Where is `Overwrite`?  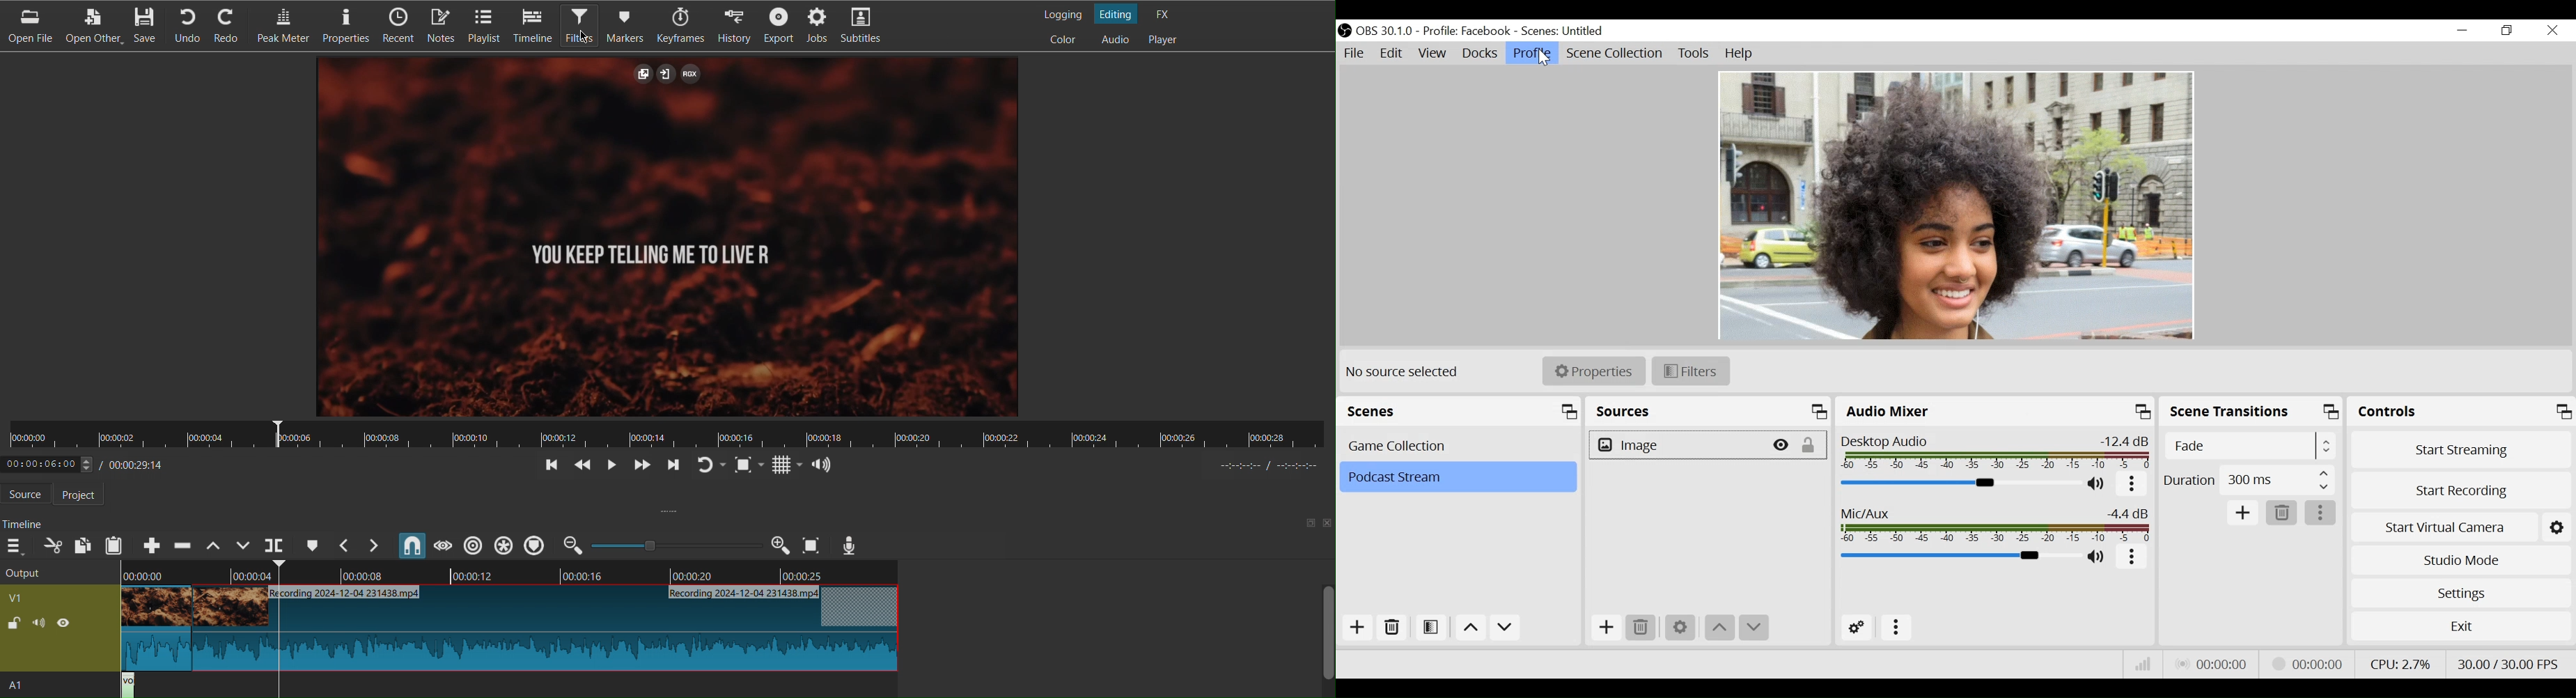
Overwrite is located at coordinates (243, 545).